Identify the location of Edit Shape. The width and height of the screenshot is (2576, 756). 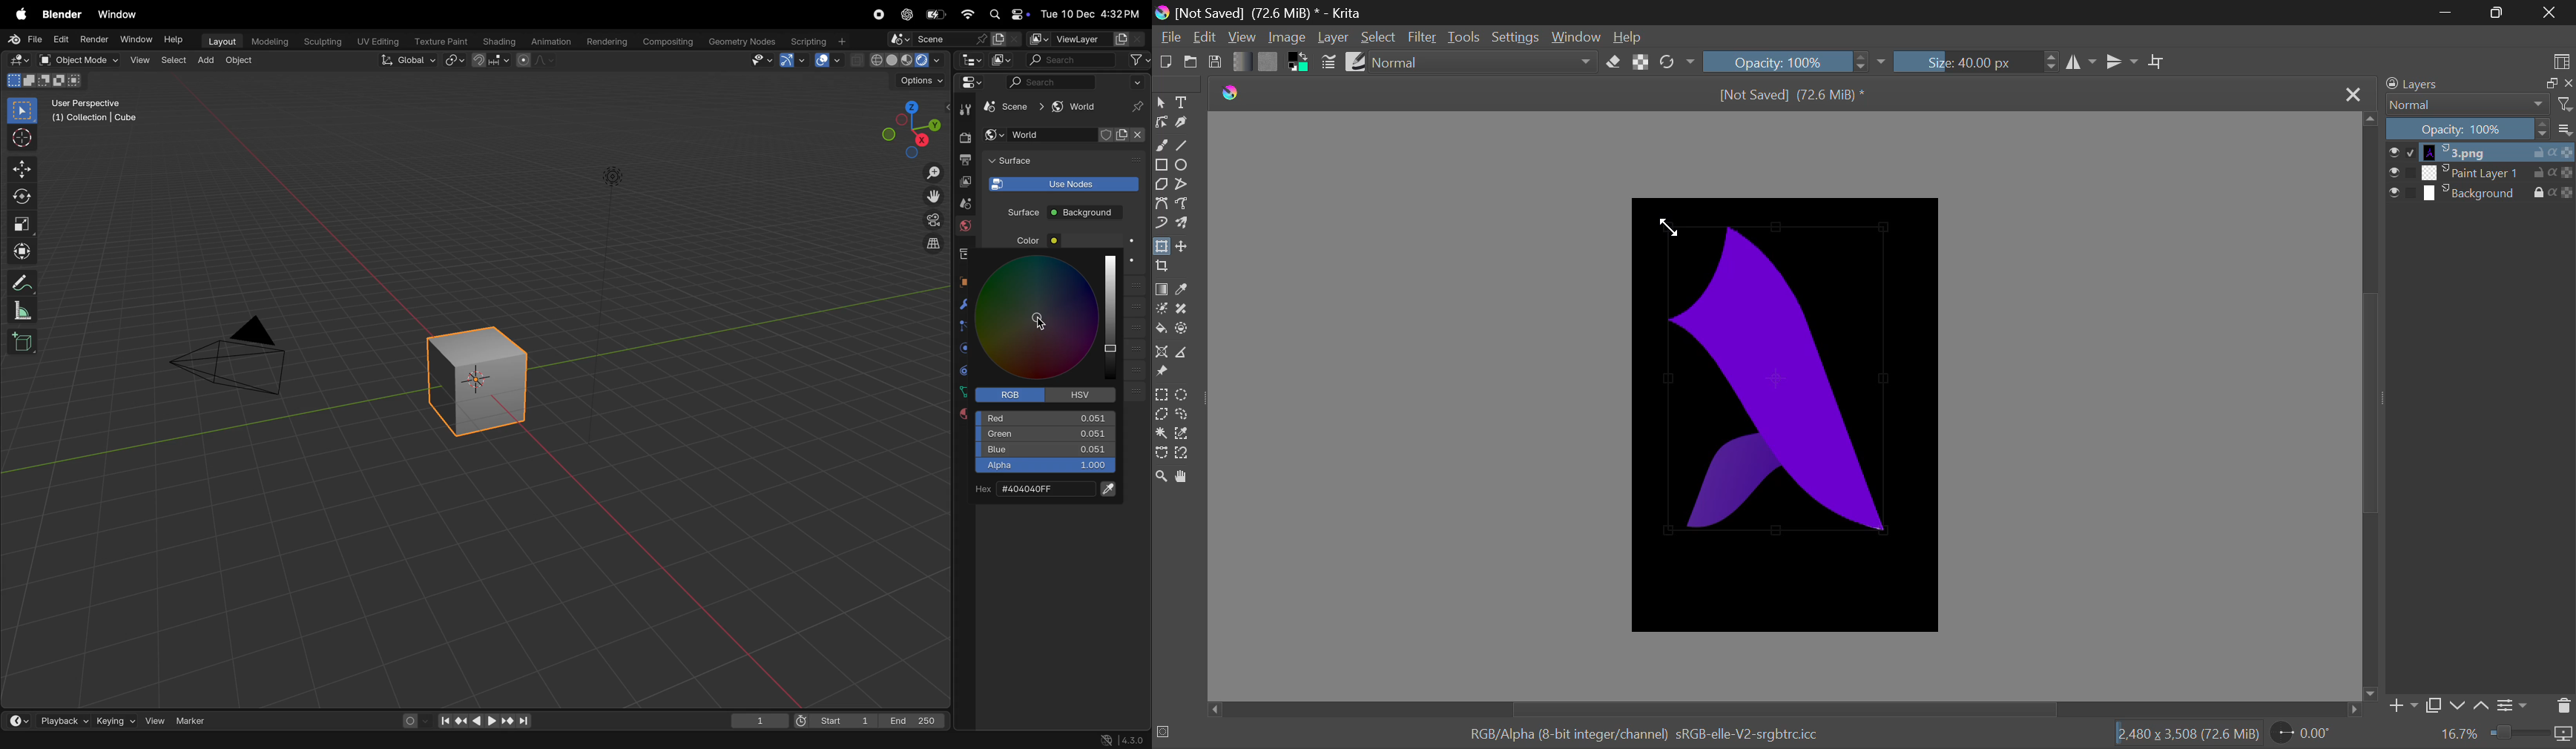
(1162, 122).